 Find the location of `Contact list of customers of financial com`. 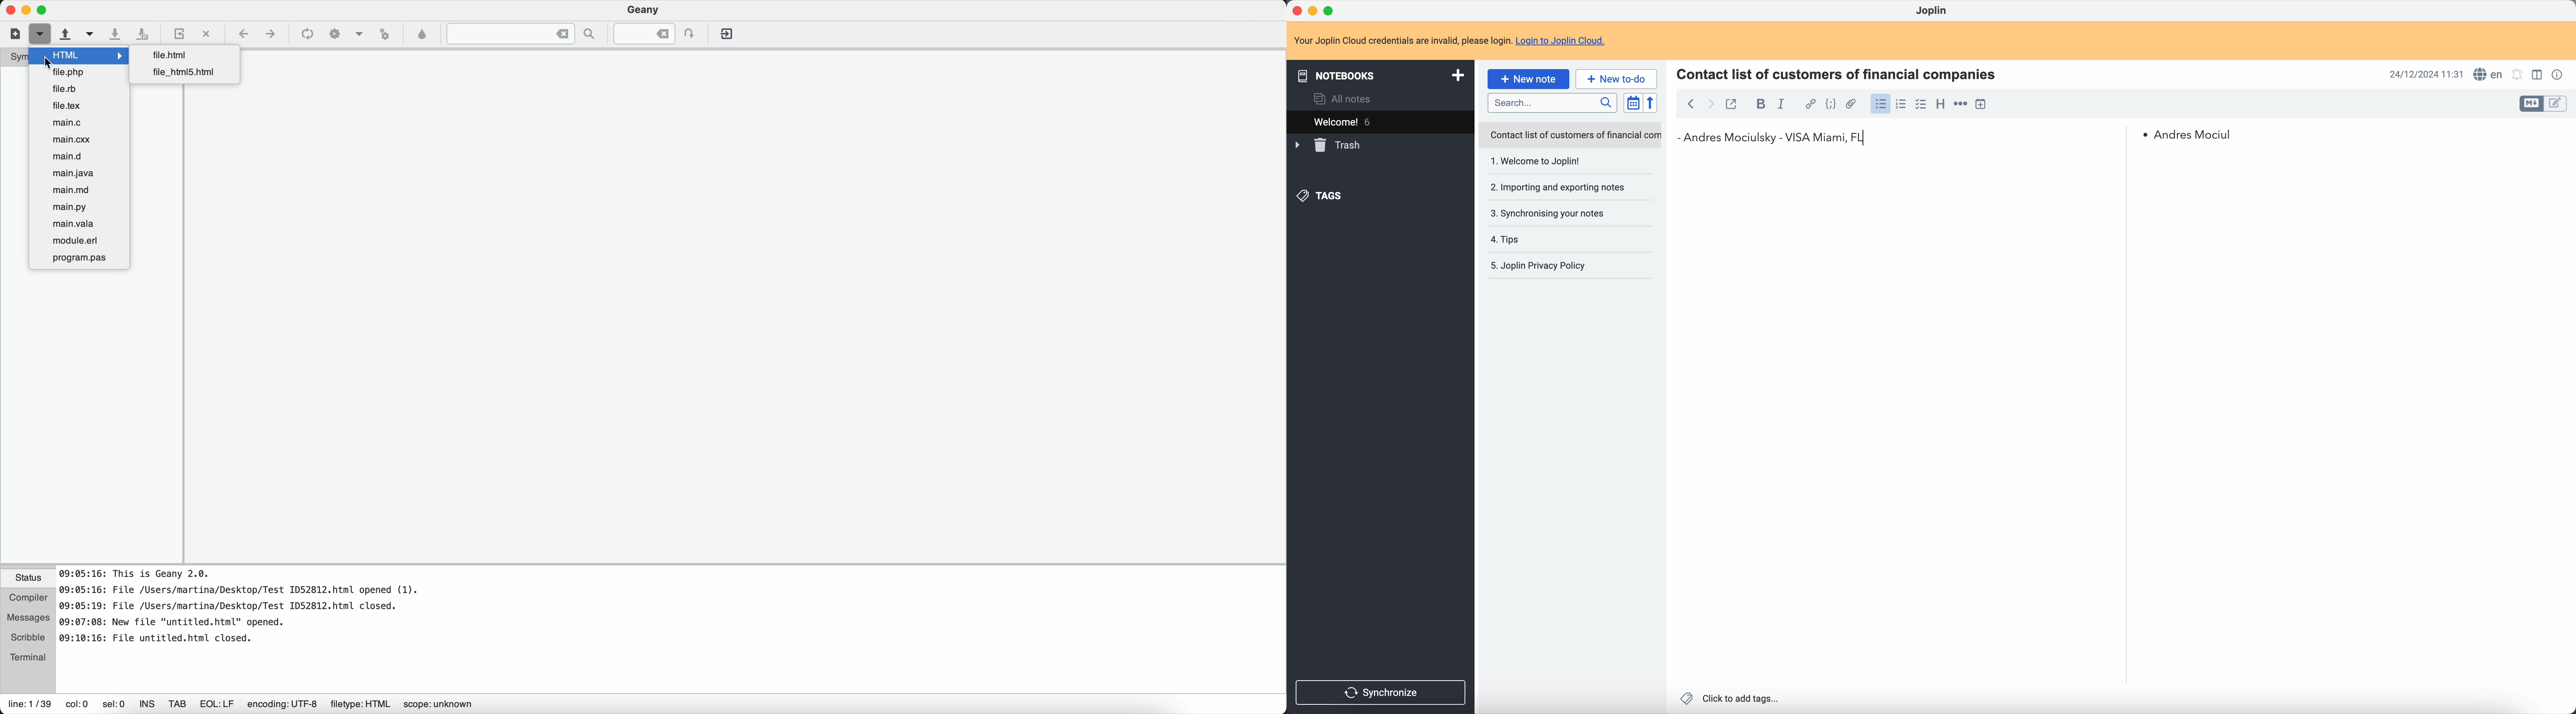

Contact list of customers of financial com is located at coordinates (1574, 136).